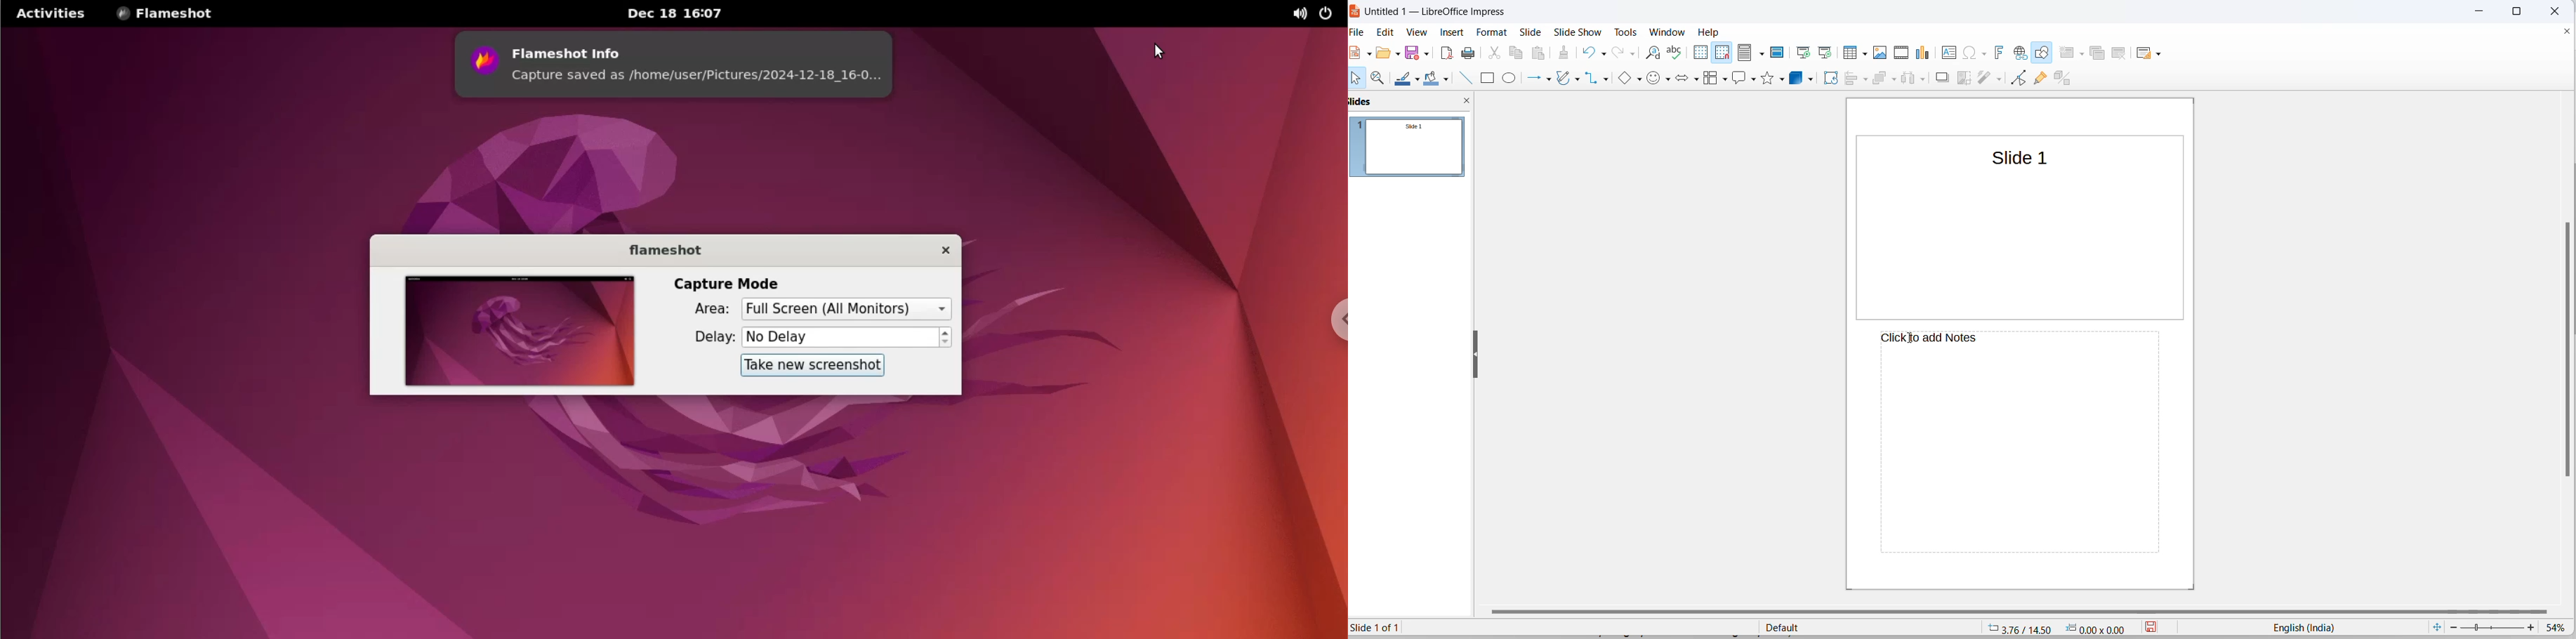  Describe the element at coordinates (1368, 56) in the screenshot. I see `new file options` at that location.